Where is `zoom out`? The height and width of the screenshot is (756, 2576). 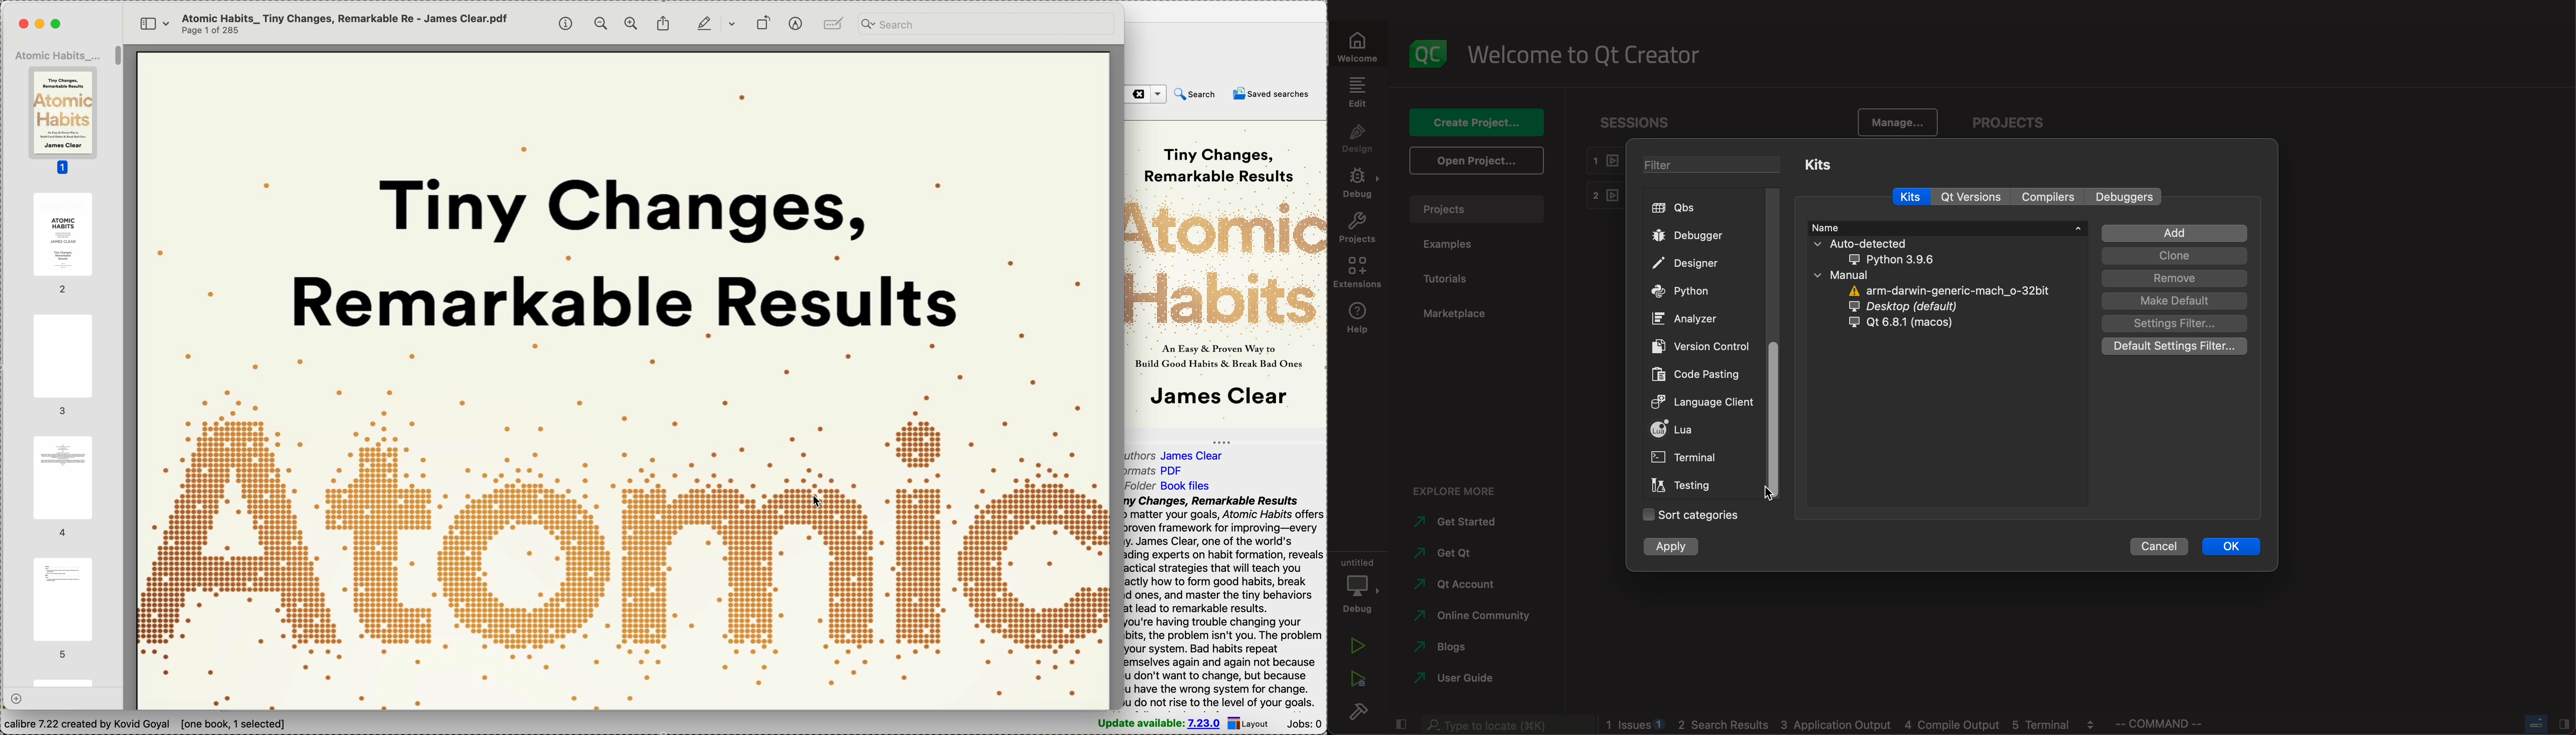
zoom out is located at coordinates (601, 23).